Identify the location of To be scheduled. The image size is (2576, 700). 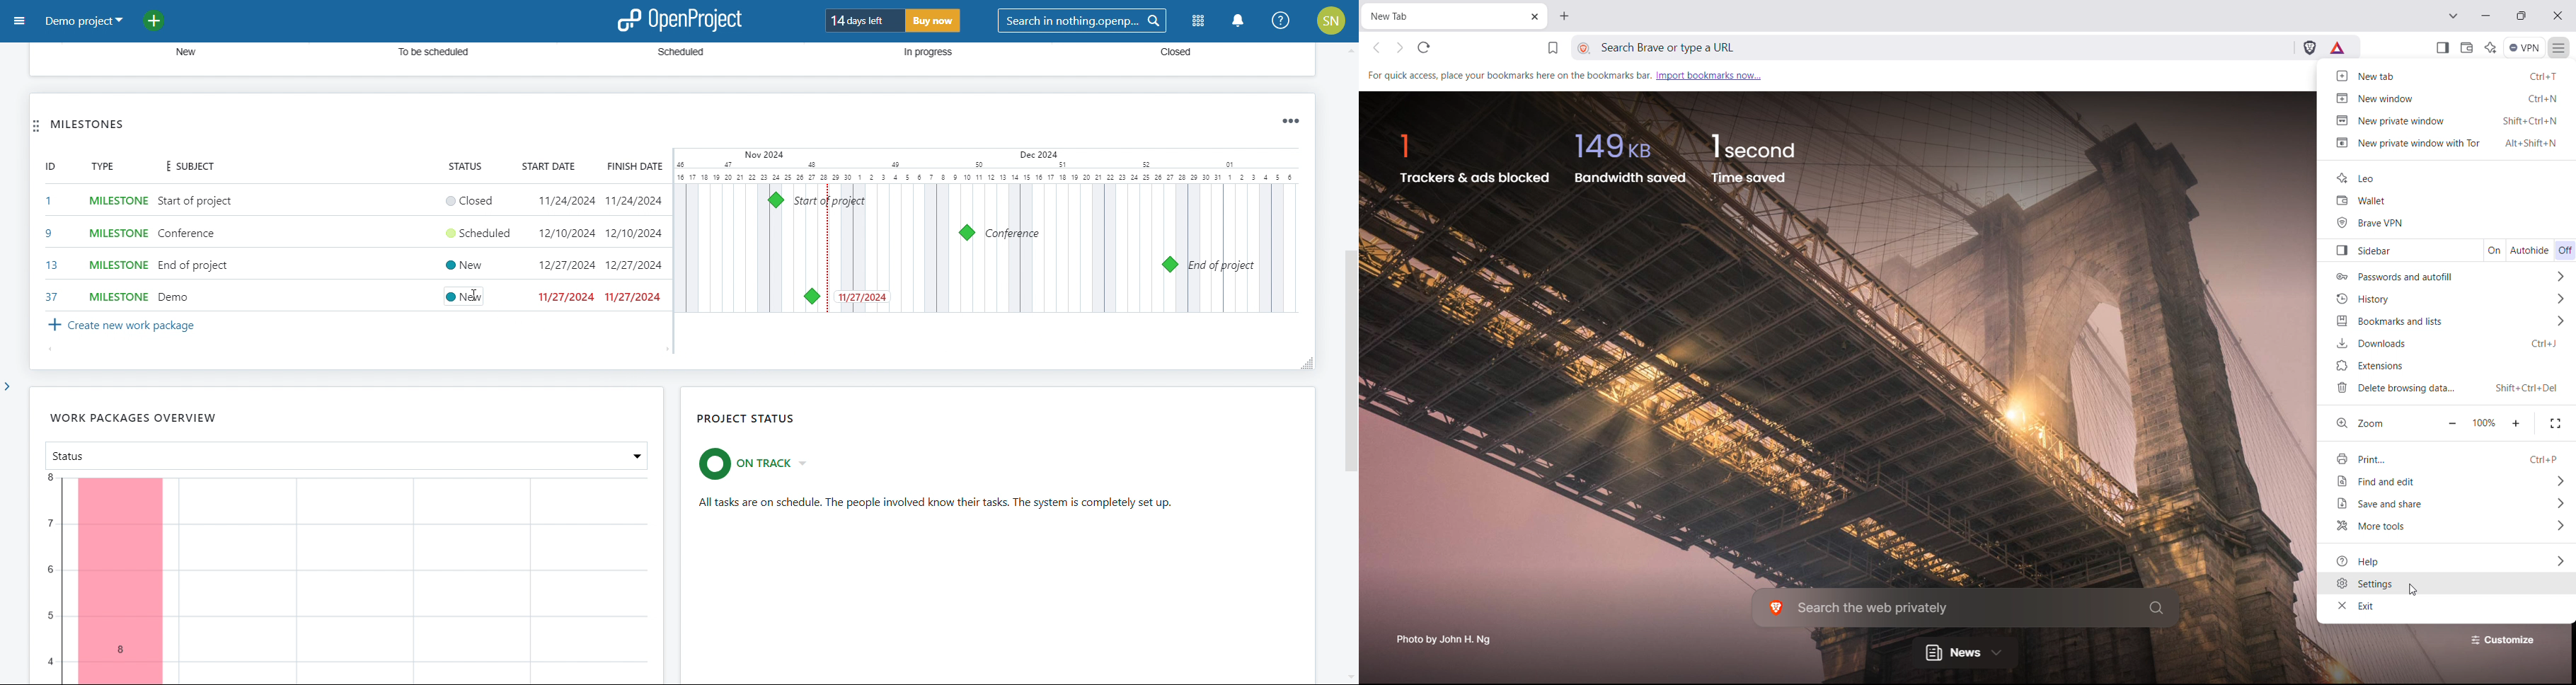
(427, 54).